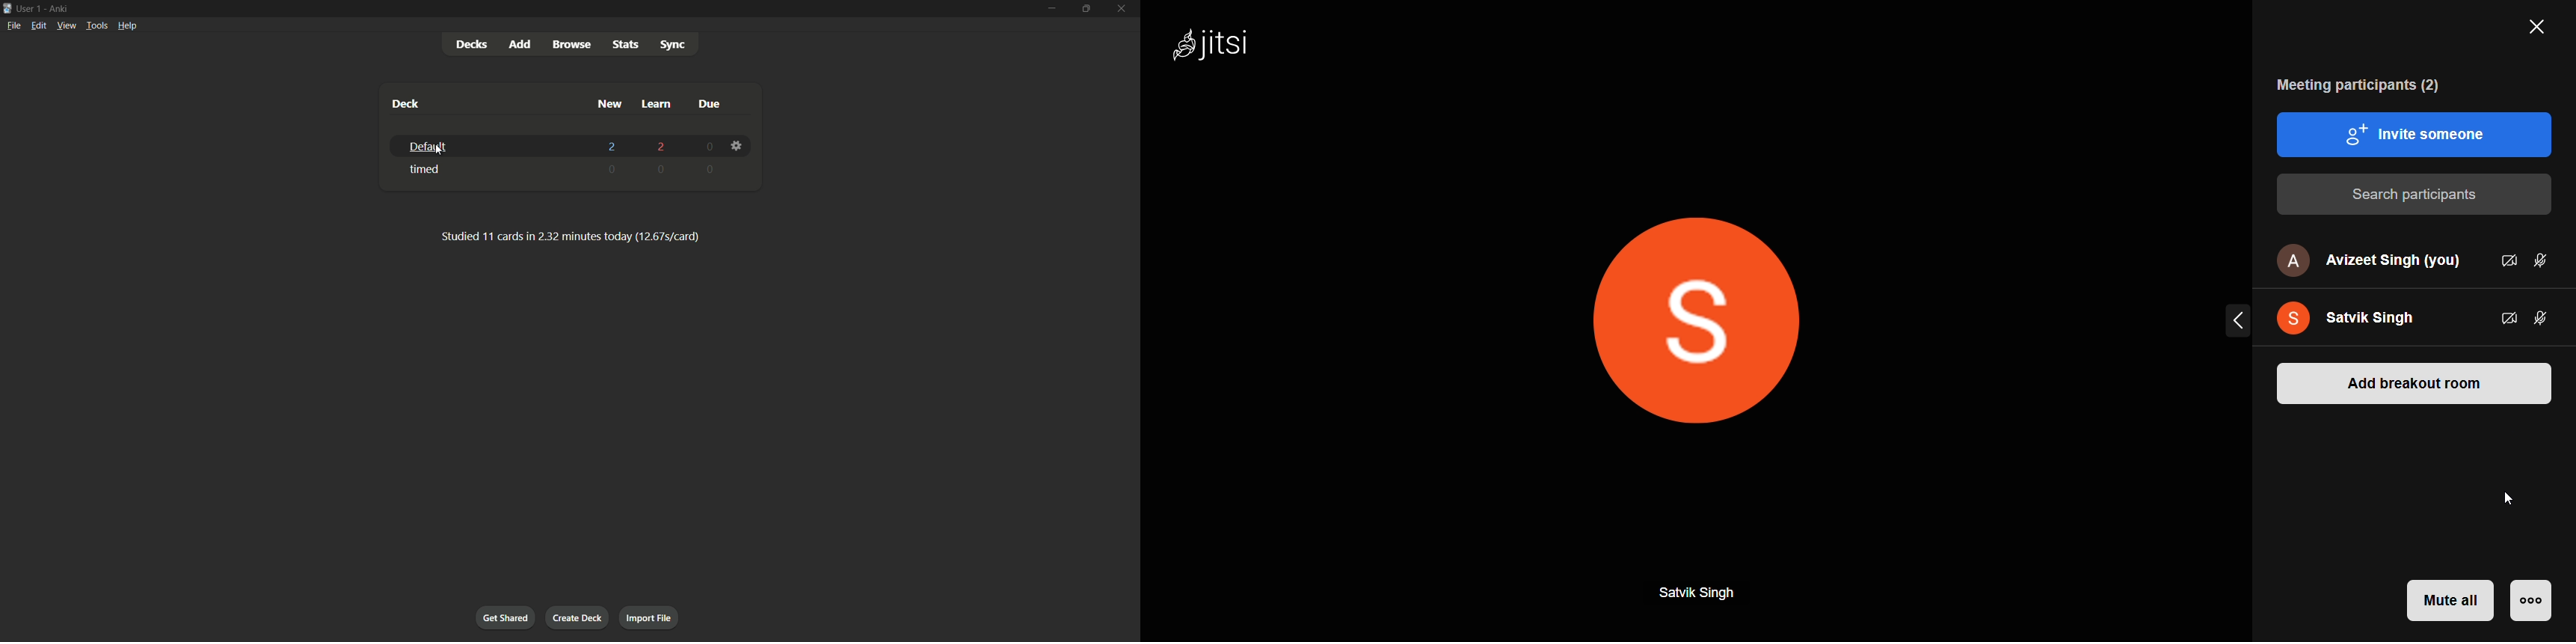 The image size is (2576, 644). Describe the element at coordinates (443, 155) in the screenshot. I see `cursor` at that location.